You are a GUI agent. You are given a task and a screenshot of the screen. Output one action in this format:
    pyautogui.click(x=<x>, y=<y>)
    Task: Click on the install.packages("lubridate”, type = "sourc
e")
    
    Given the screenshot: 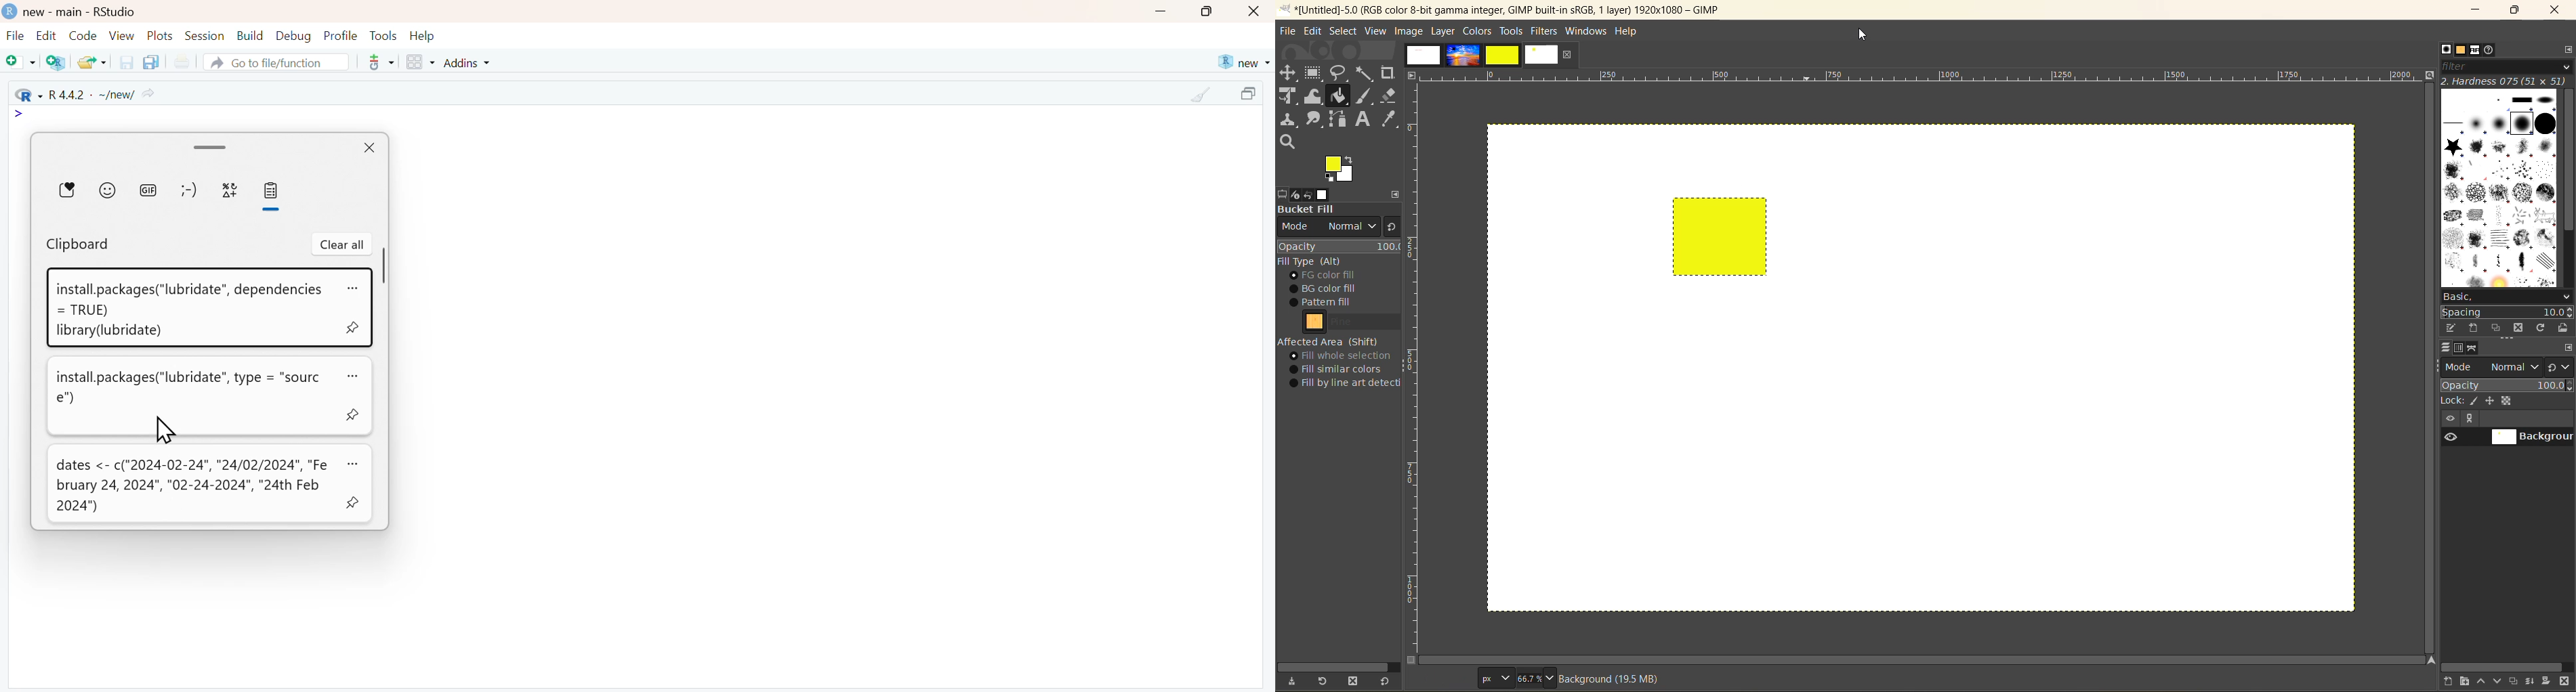 What is the action you would take?
    pyautogui.click(x=188, y=388)
    